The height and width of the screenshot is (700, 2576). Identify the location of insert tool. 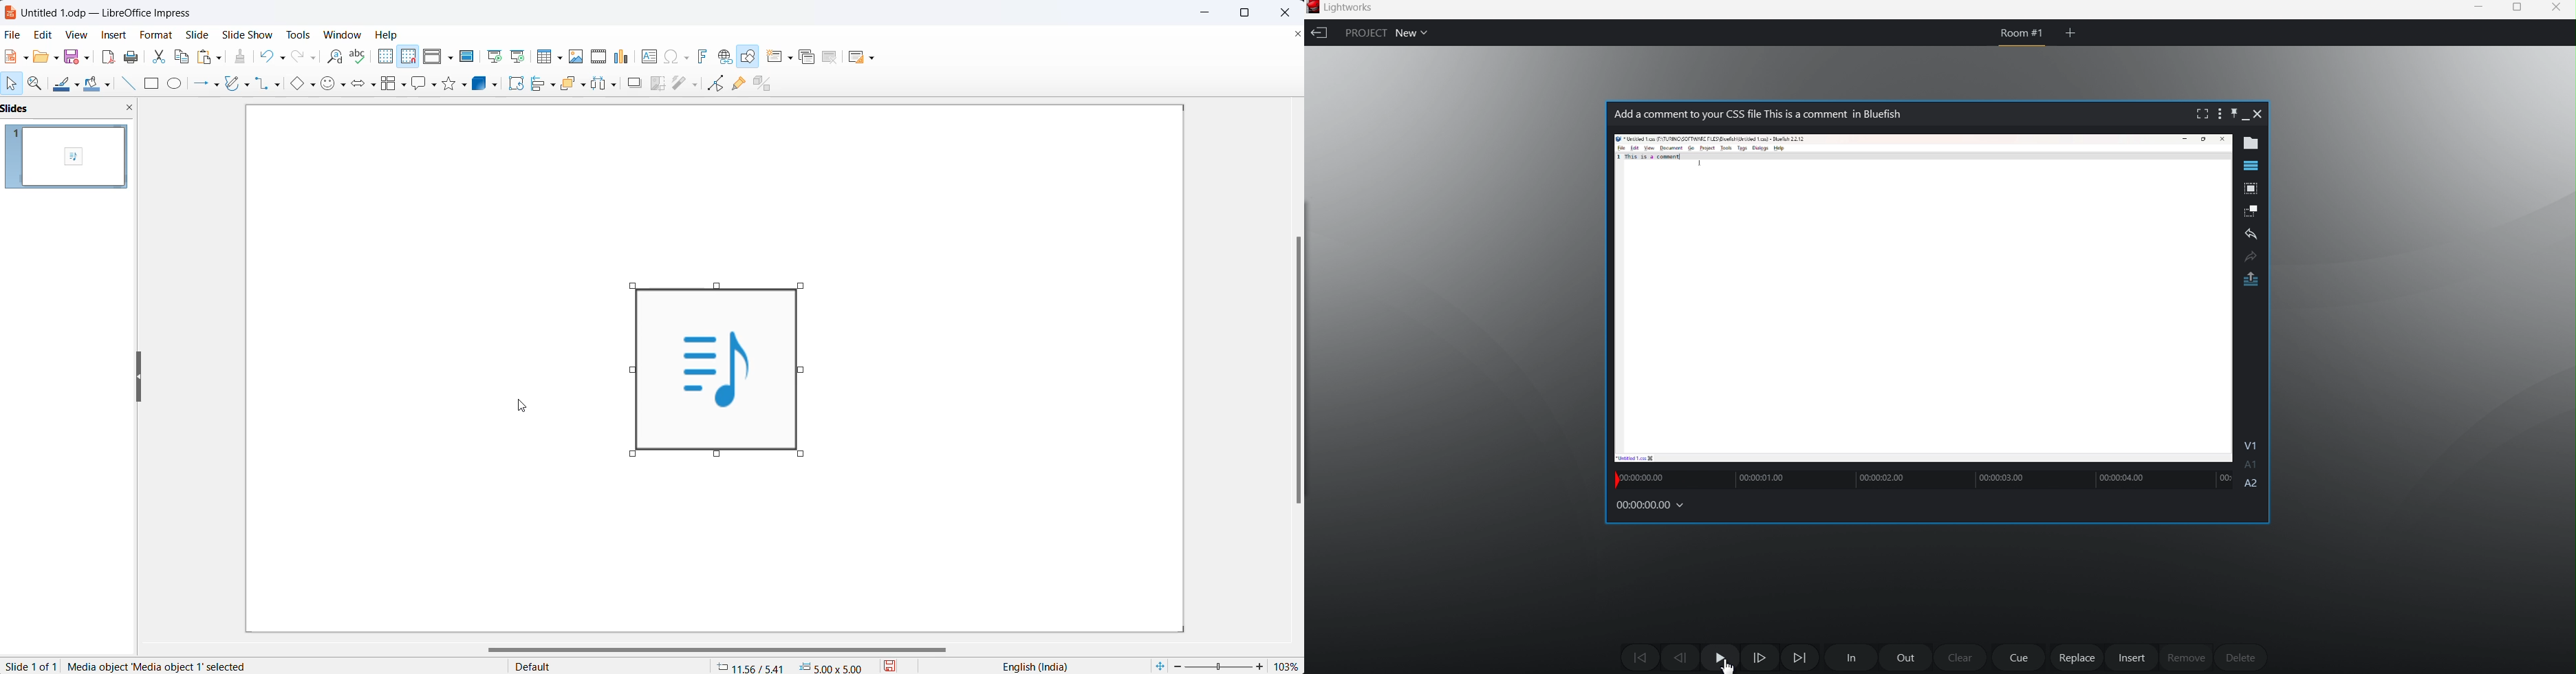
(130, 84).